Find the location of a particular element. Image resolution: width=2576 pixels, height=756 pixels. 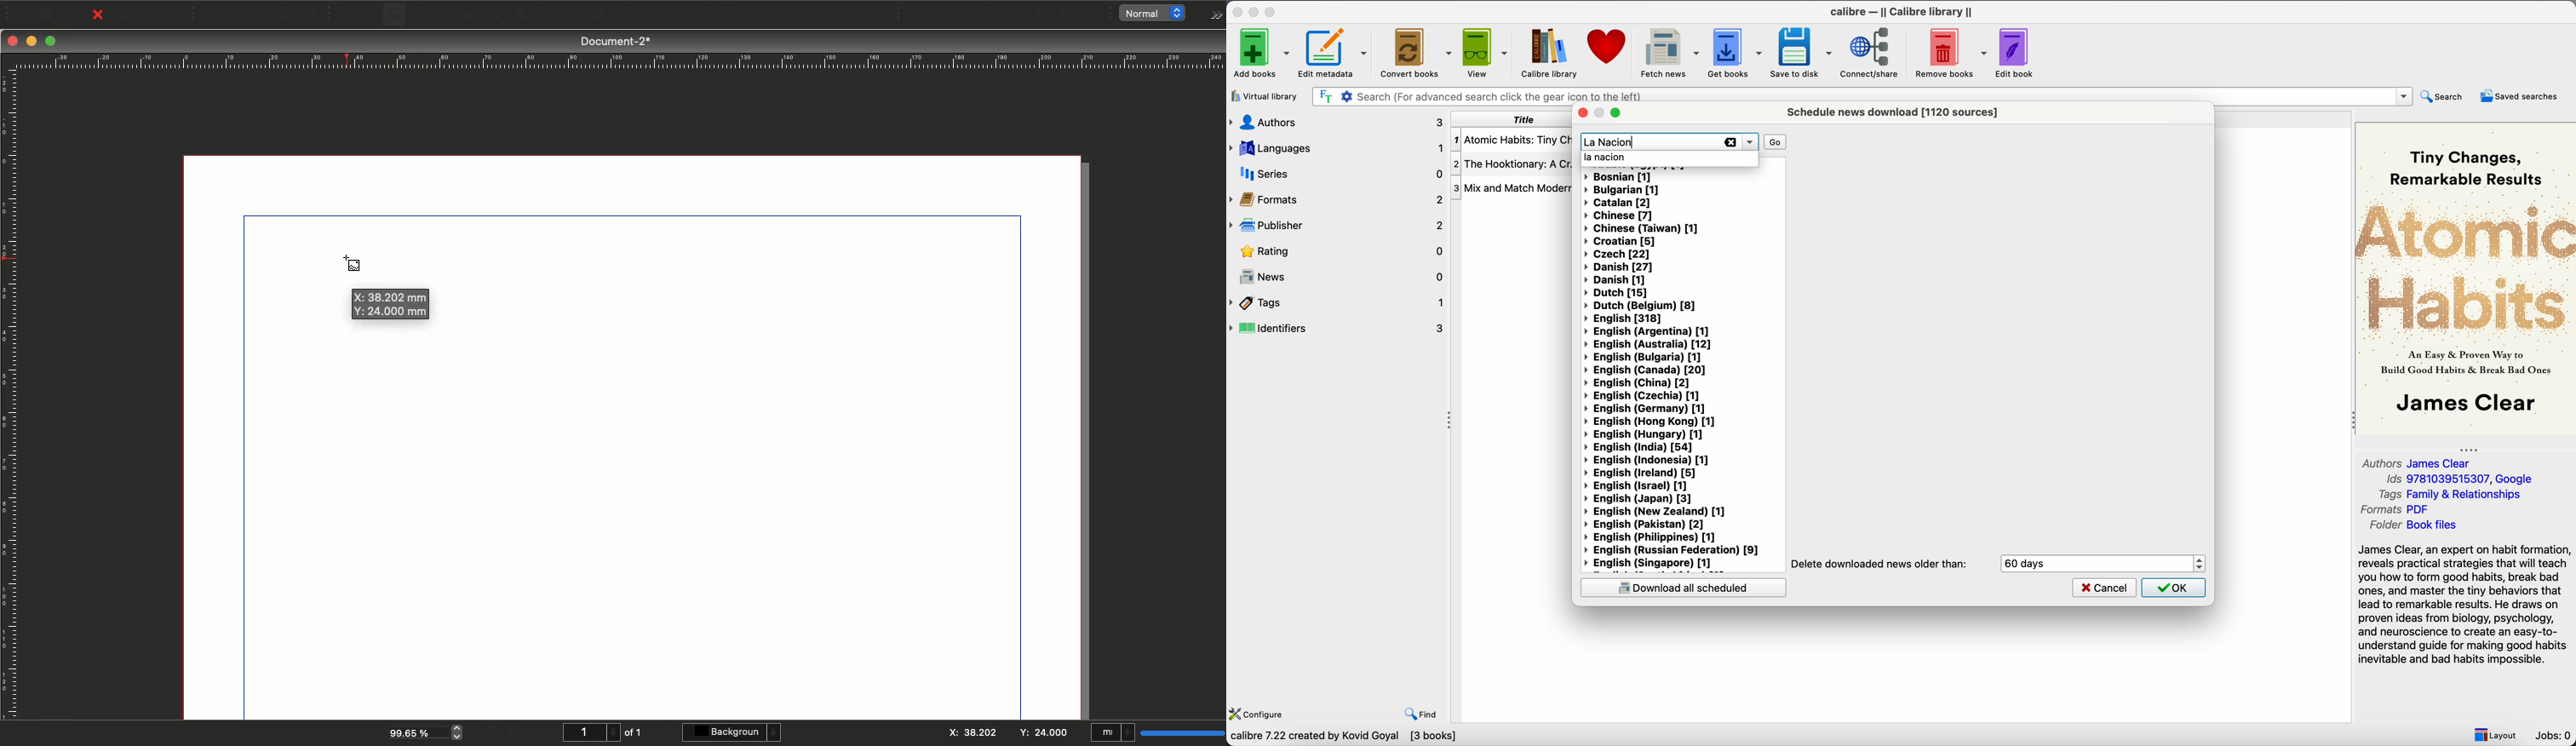

38.202 is located at coordinates (1884, 1304).